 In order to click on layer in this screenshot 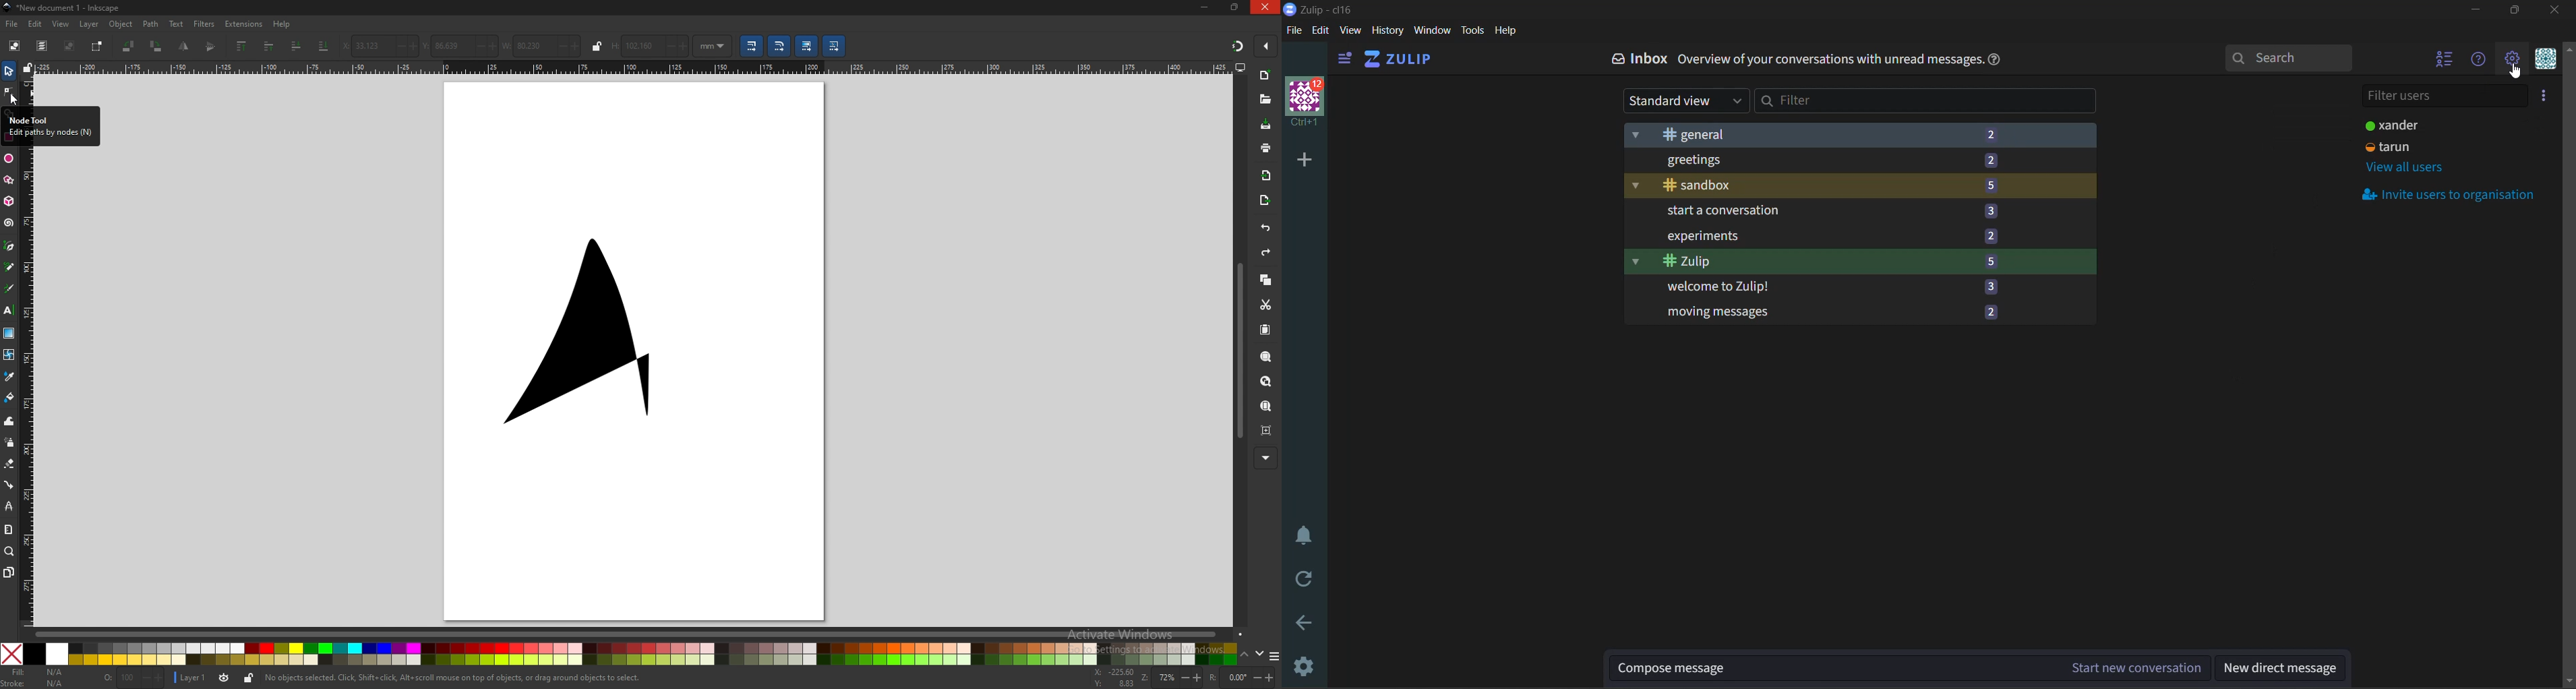, I will do `click(192, 678)`.